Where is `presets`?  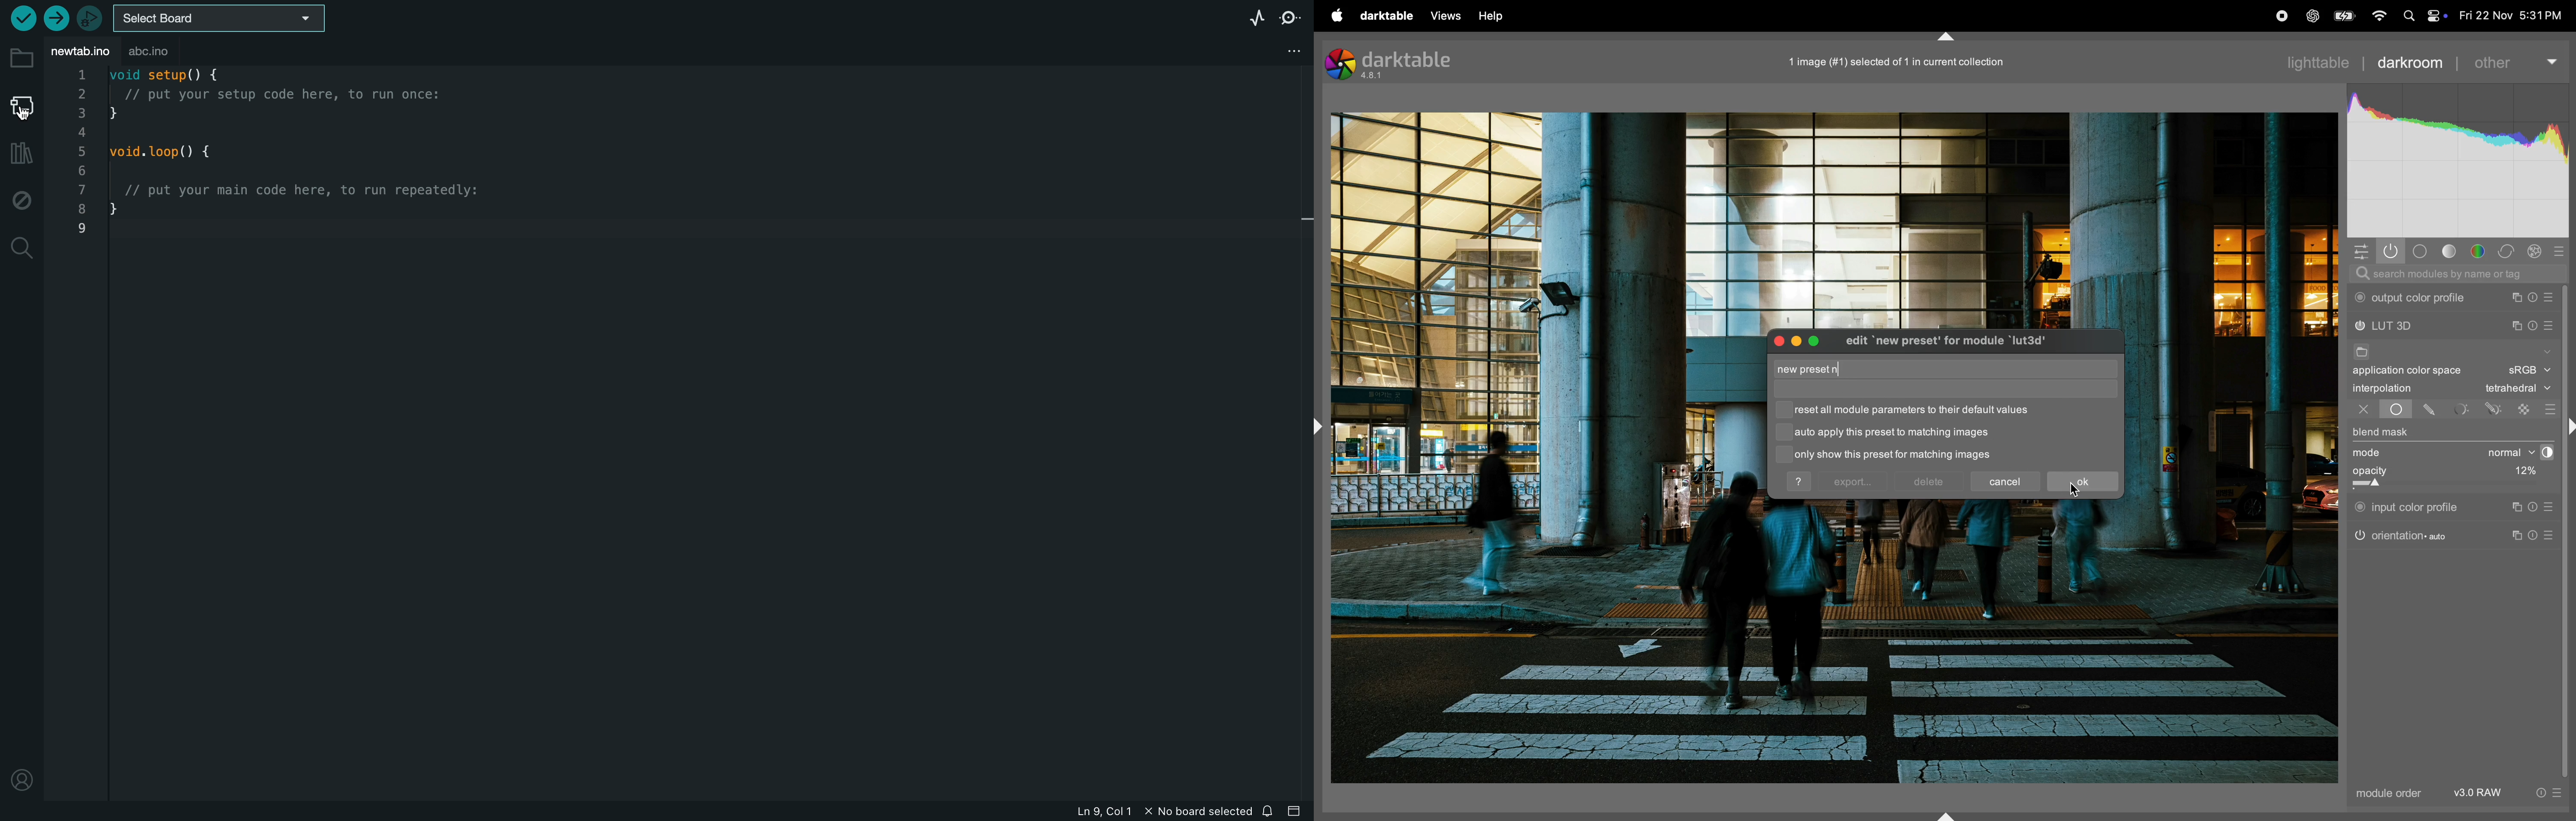 presets is located at coordinates (2564, 249).